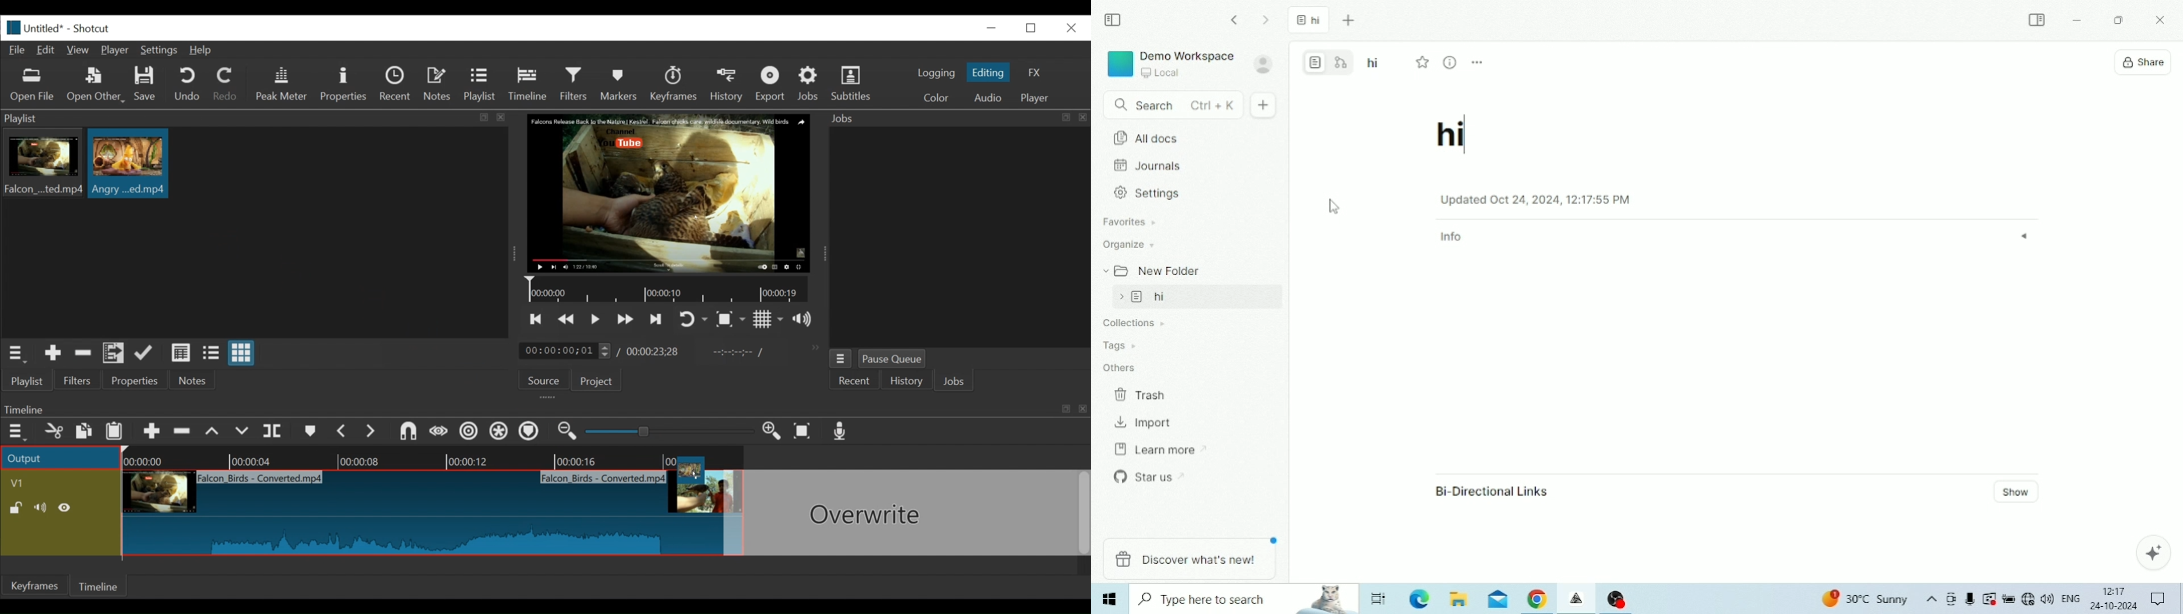  What do you see at coordinates (284, 84) in the screenshot?
I see `Peak Meter` at bounding box center [284, 84].